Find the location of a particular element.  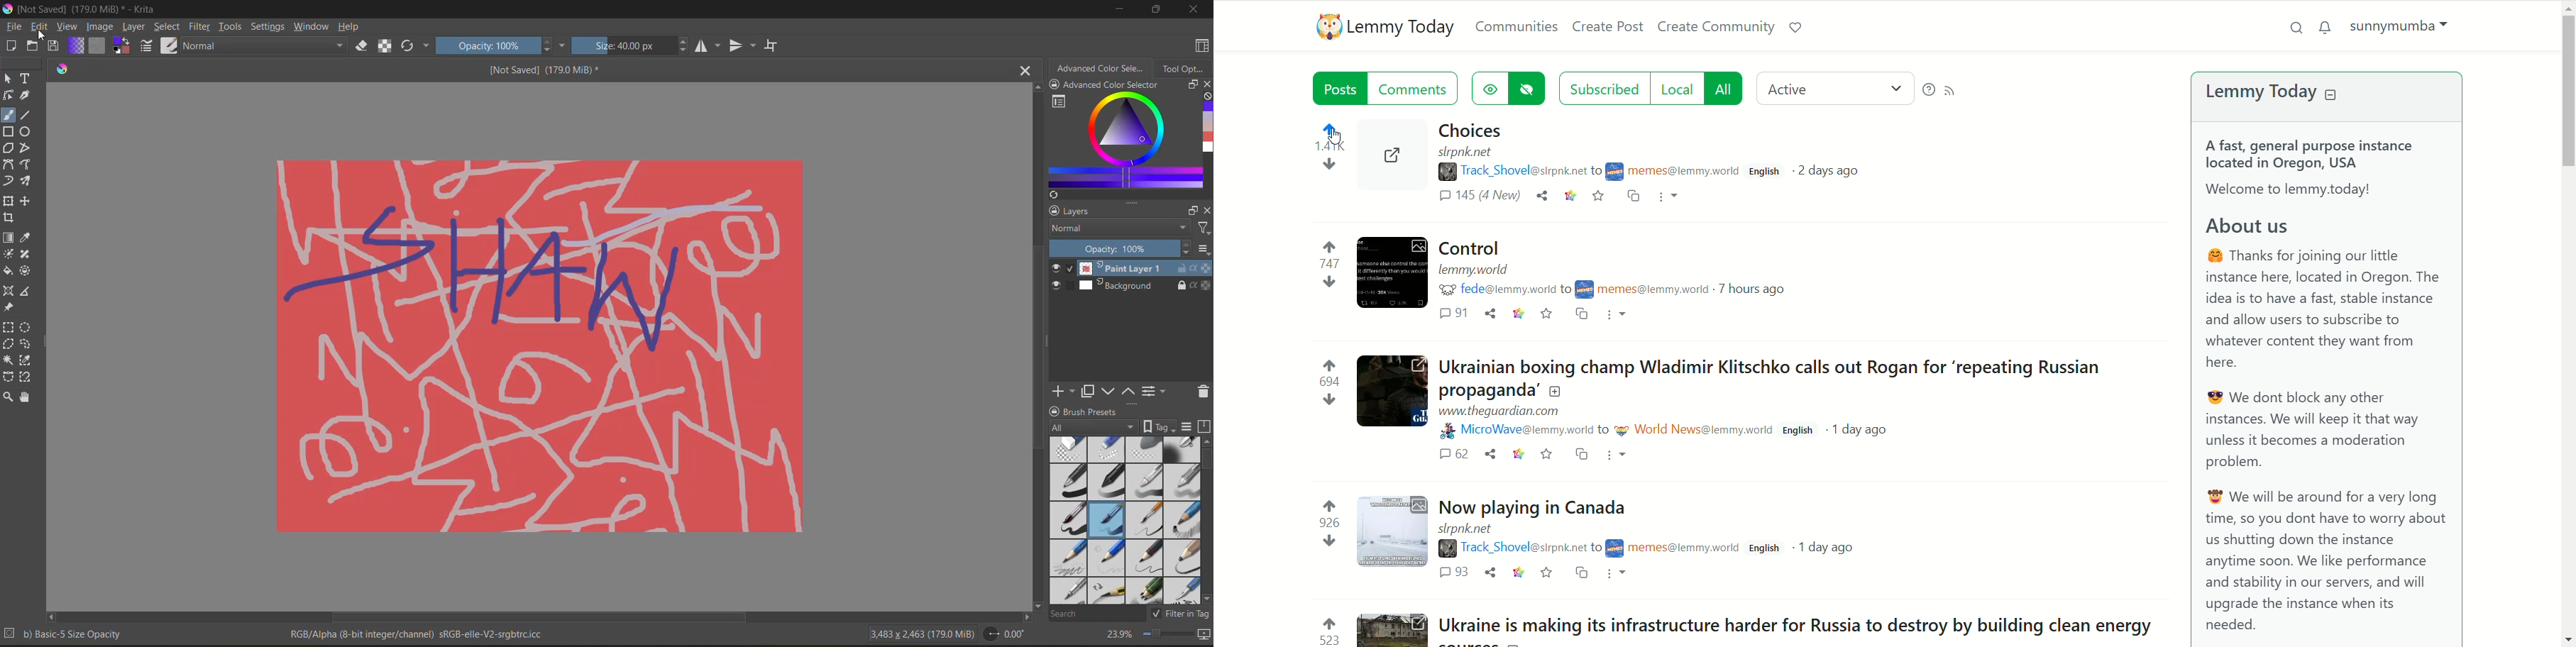

747 is located at coordinates (1330, 264).